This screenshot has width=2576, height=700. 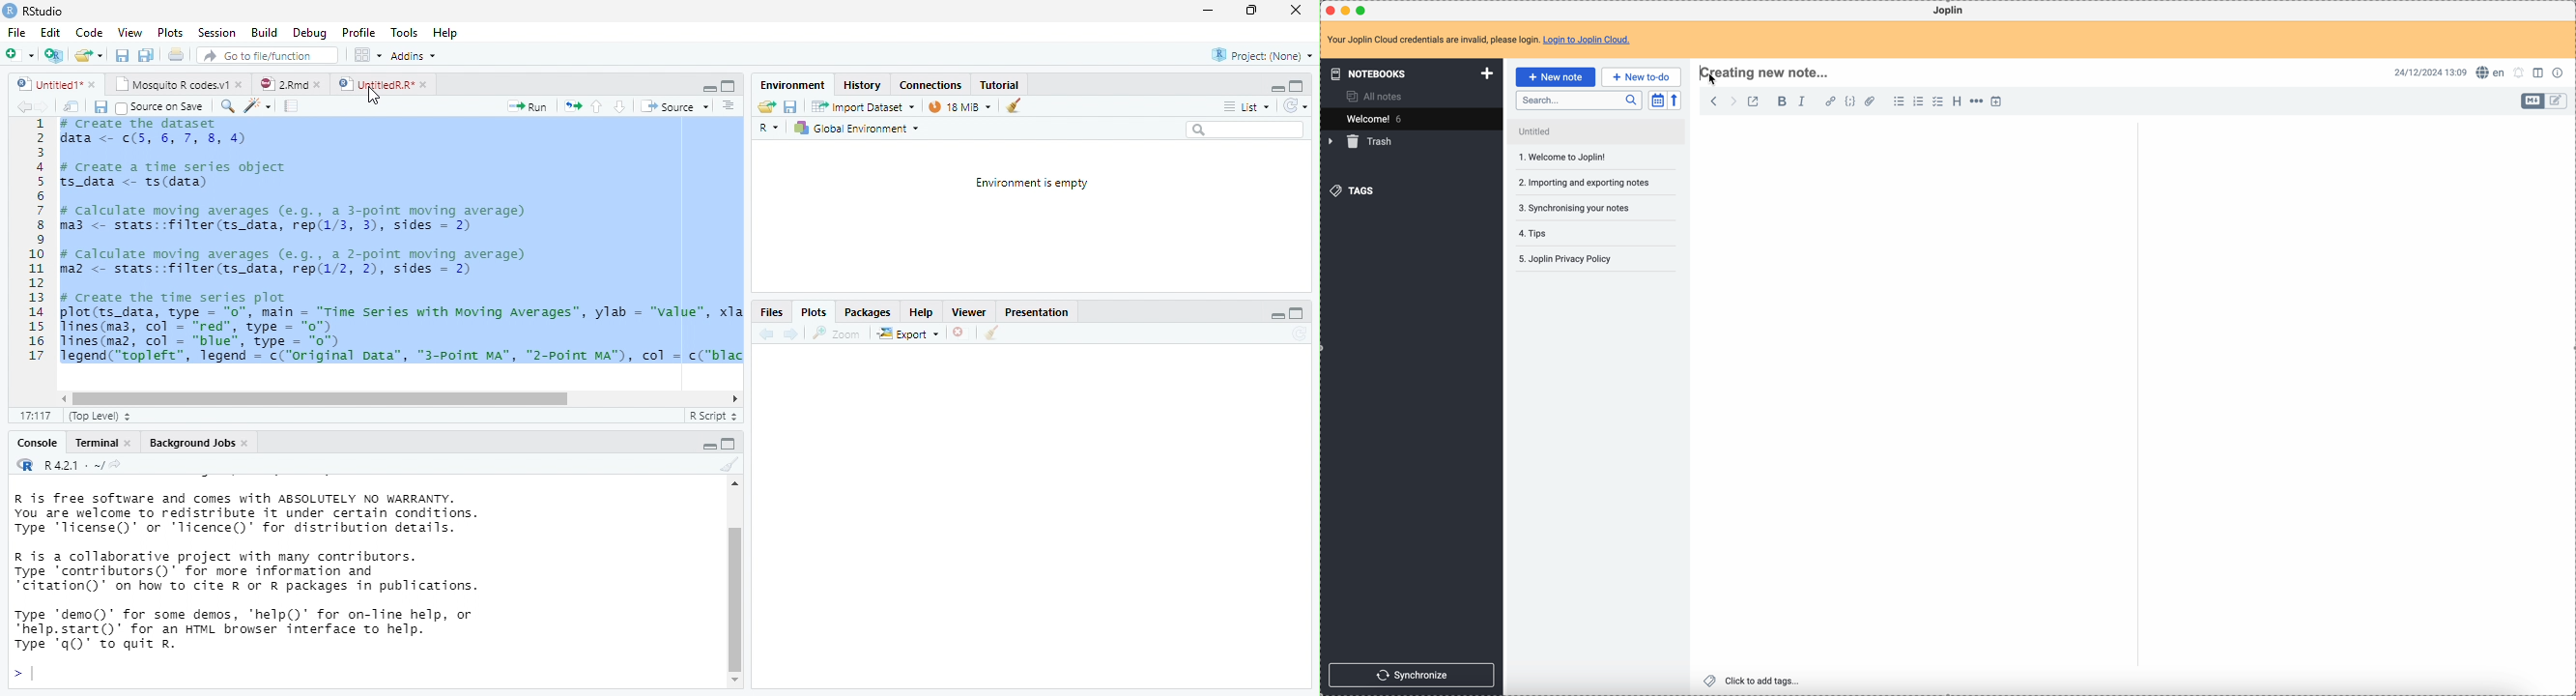 What do you see at coordinates (868, 312) in the screenshot?
I see `Packages` at bounding box center [868, 312].